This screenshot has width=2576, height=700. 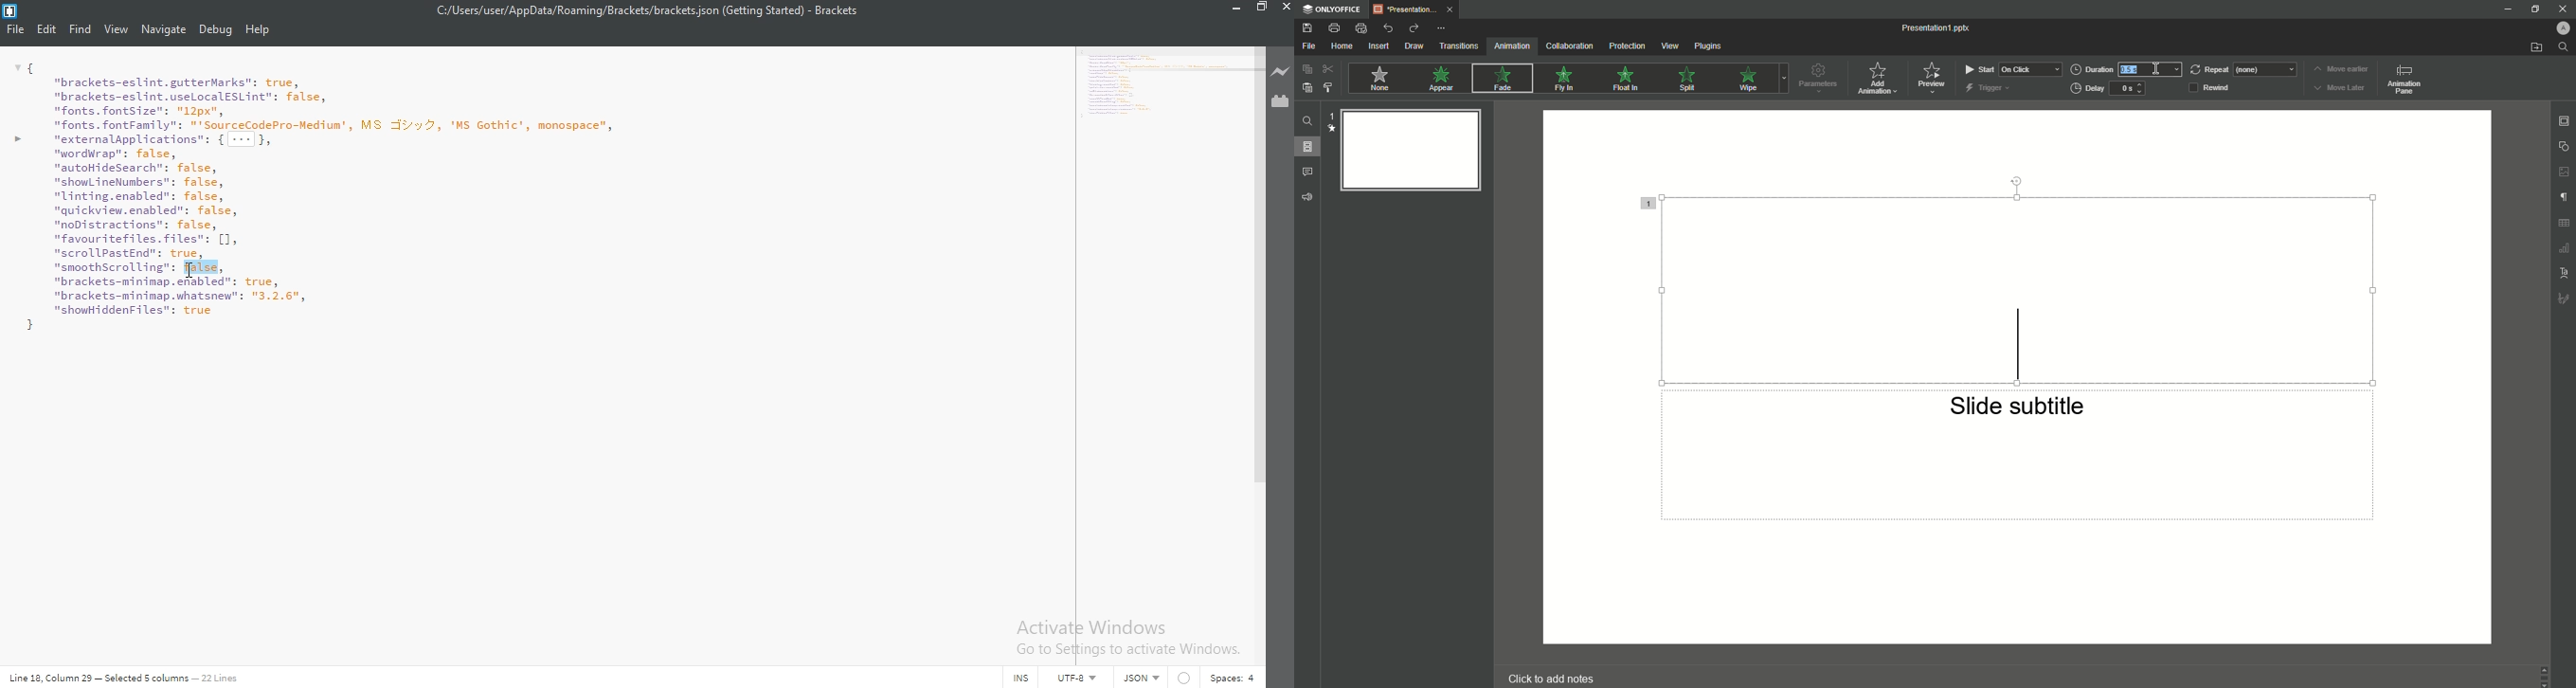 What do you see at coordinates (1408, 150) in the screenshot?
I see `Slide Preview` at bounding box center [1408, 150].